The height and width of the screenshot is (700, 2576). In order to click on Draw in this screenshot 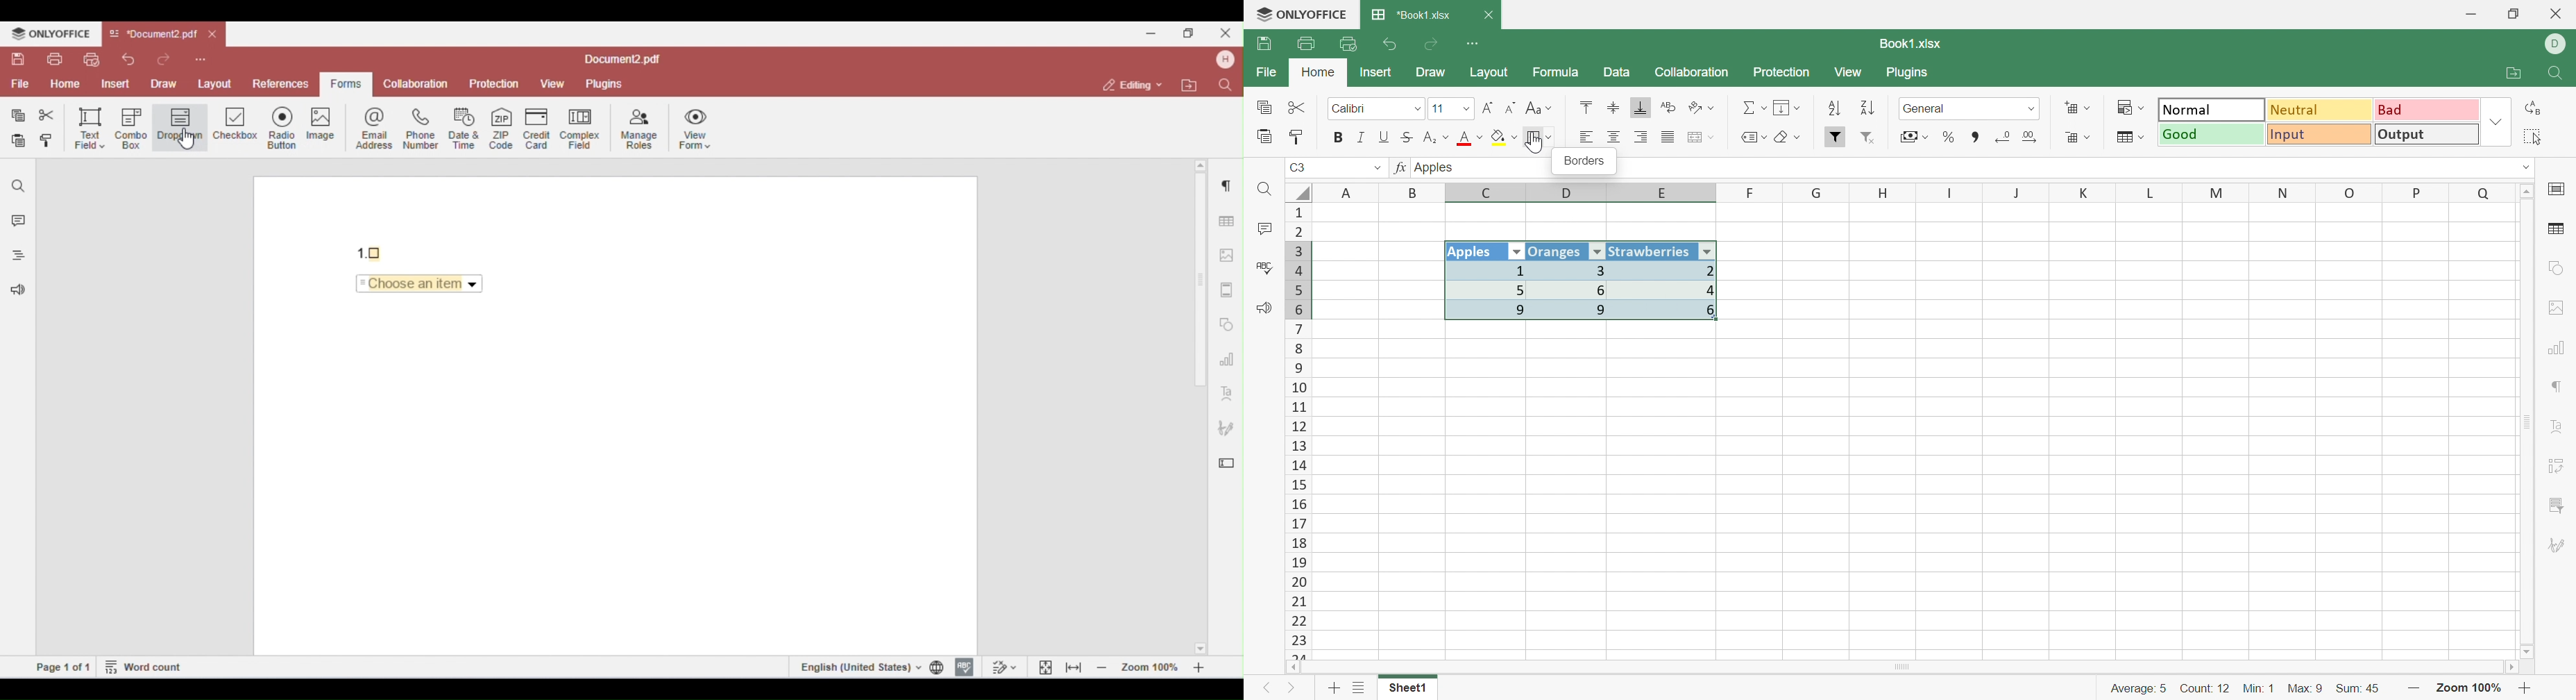, I will do `click(1436, 74)`.